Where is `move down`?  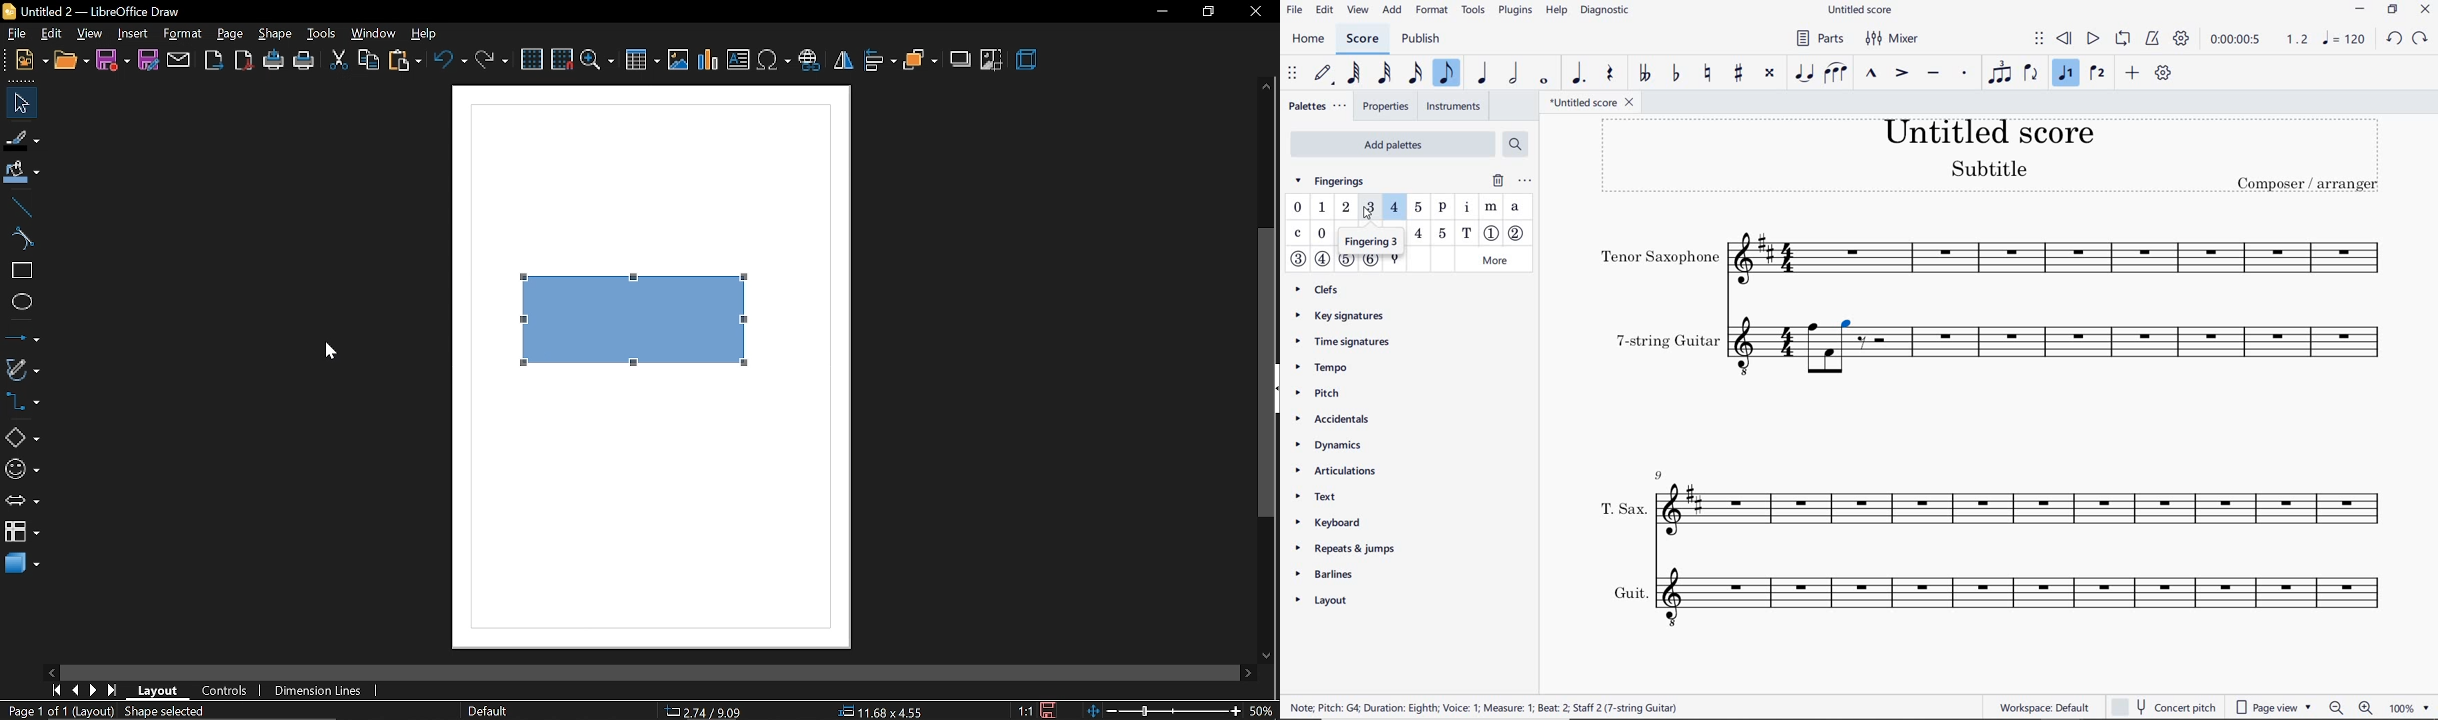
move down is located at coordinates (1267, 655).